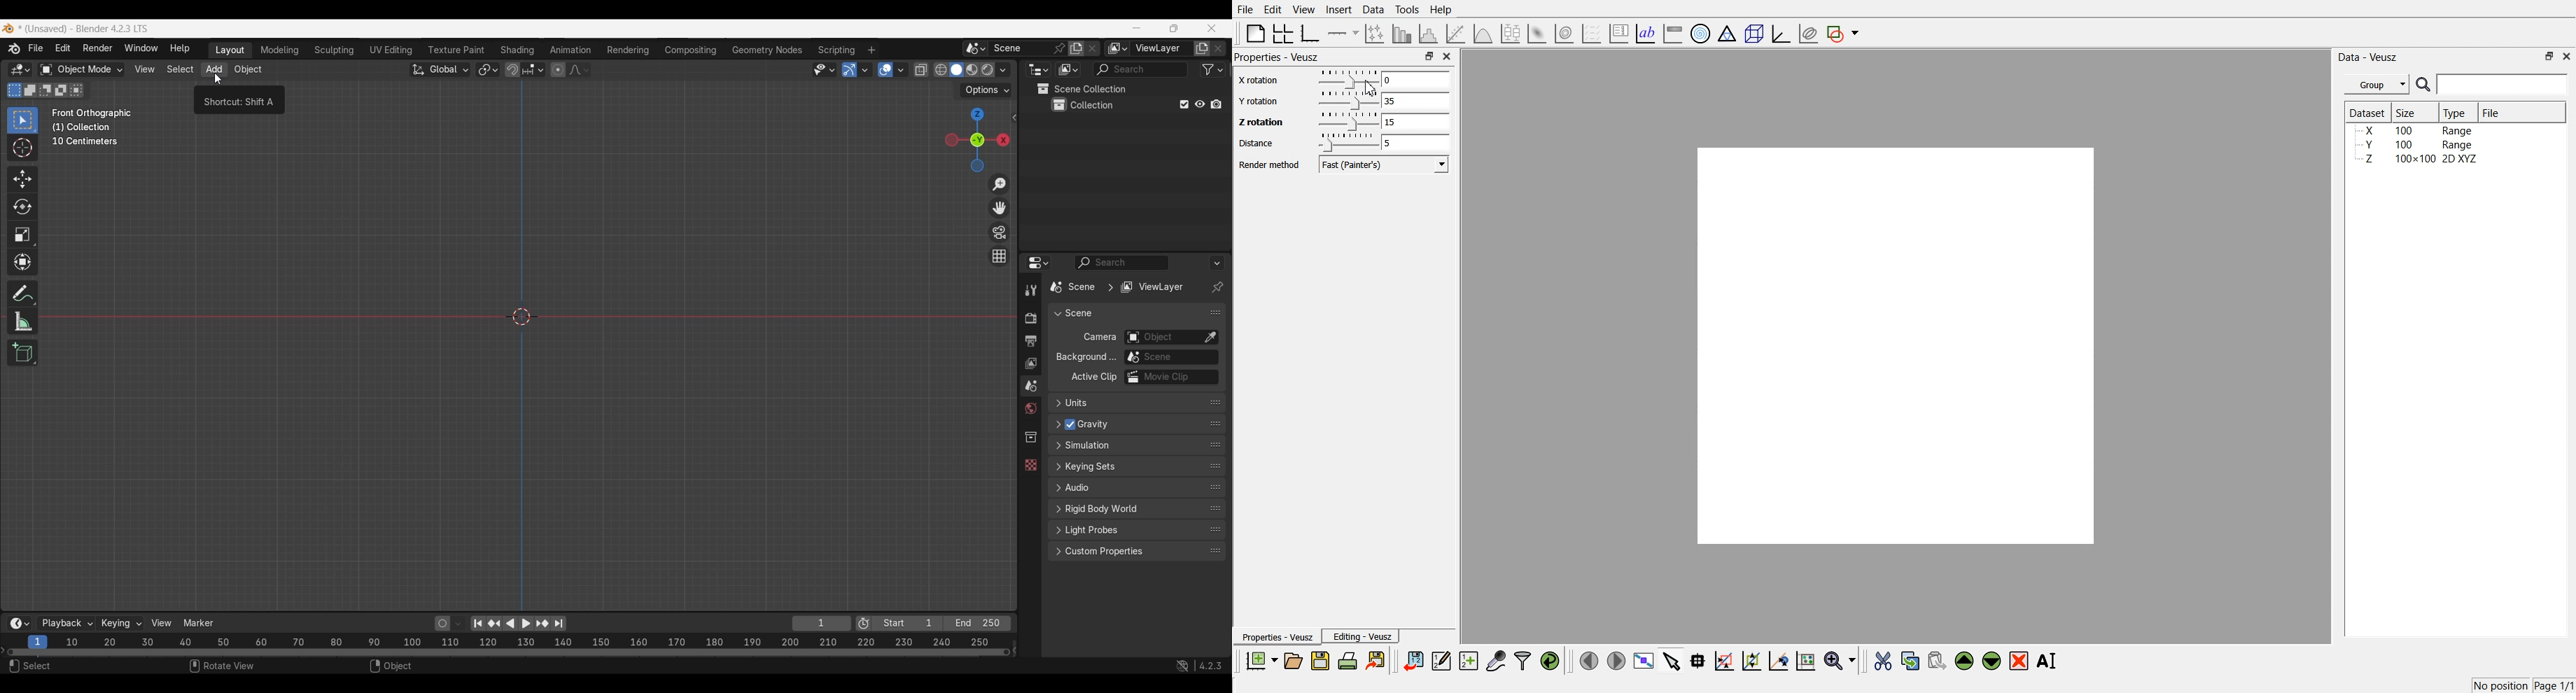 Image resolution: width=2576 pixels, height=700 pixels. What do you see at coordinates (1116, 287) in the screenshot?
I see `Pathway of current edit panel` at bounding box center [1116, 287].